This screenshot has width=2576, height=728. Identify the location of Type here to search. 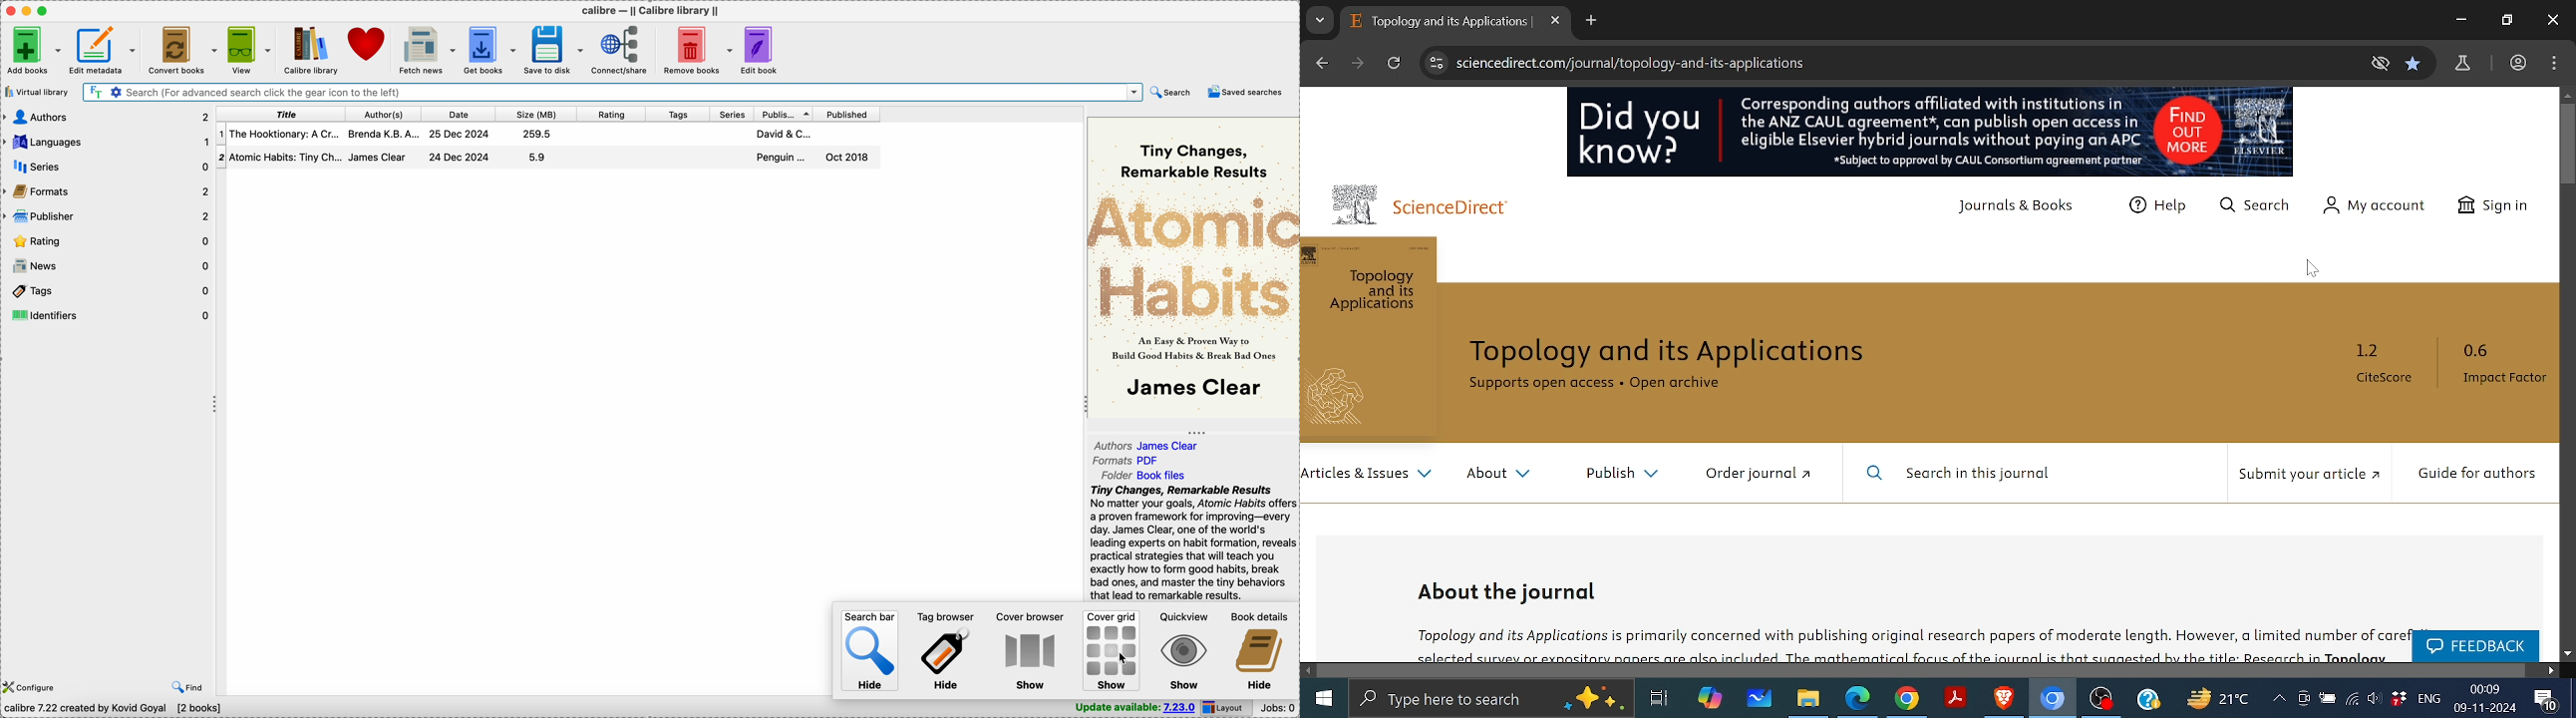
(1494, 700).